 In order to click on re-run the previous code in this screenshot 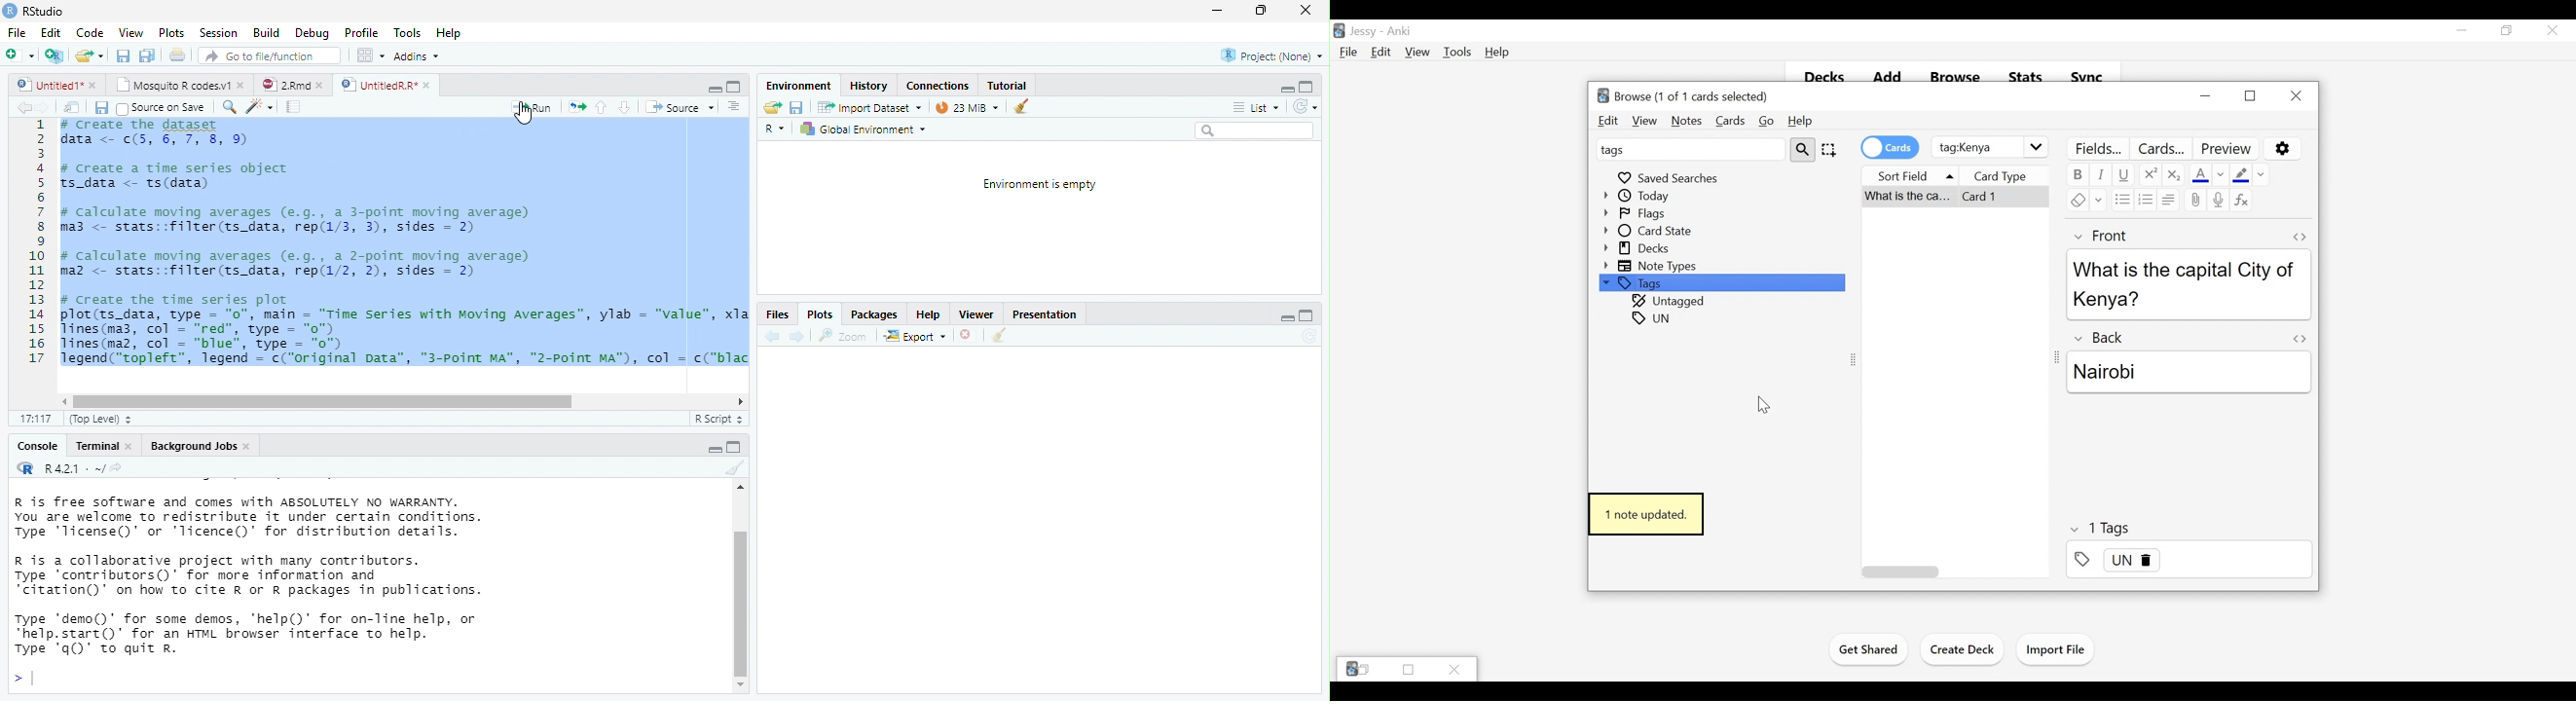, I will do `click(577, 107)`.